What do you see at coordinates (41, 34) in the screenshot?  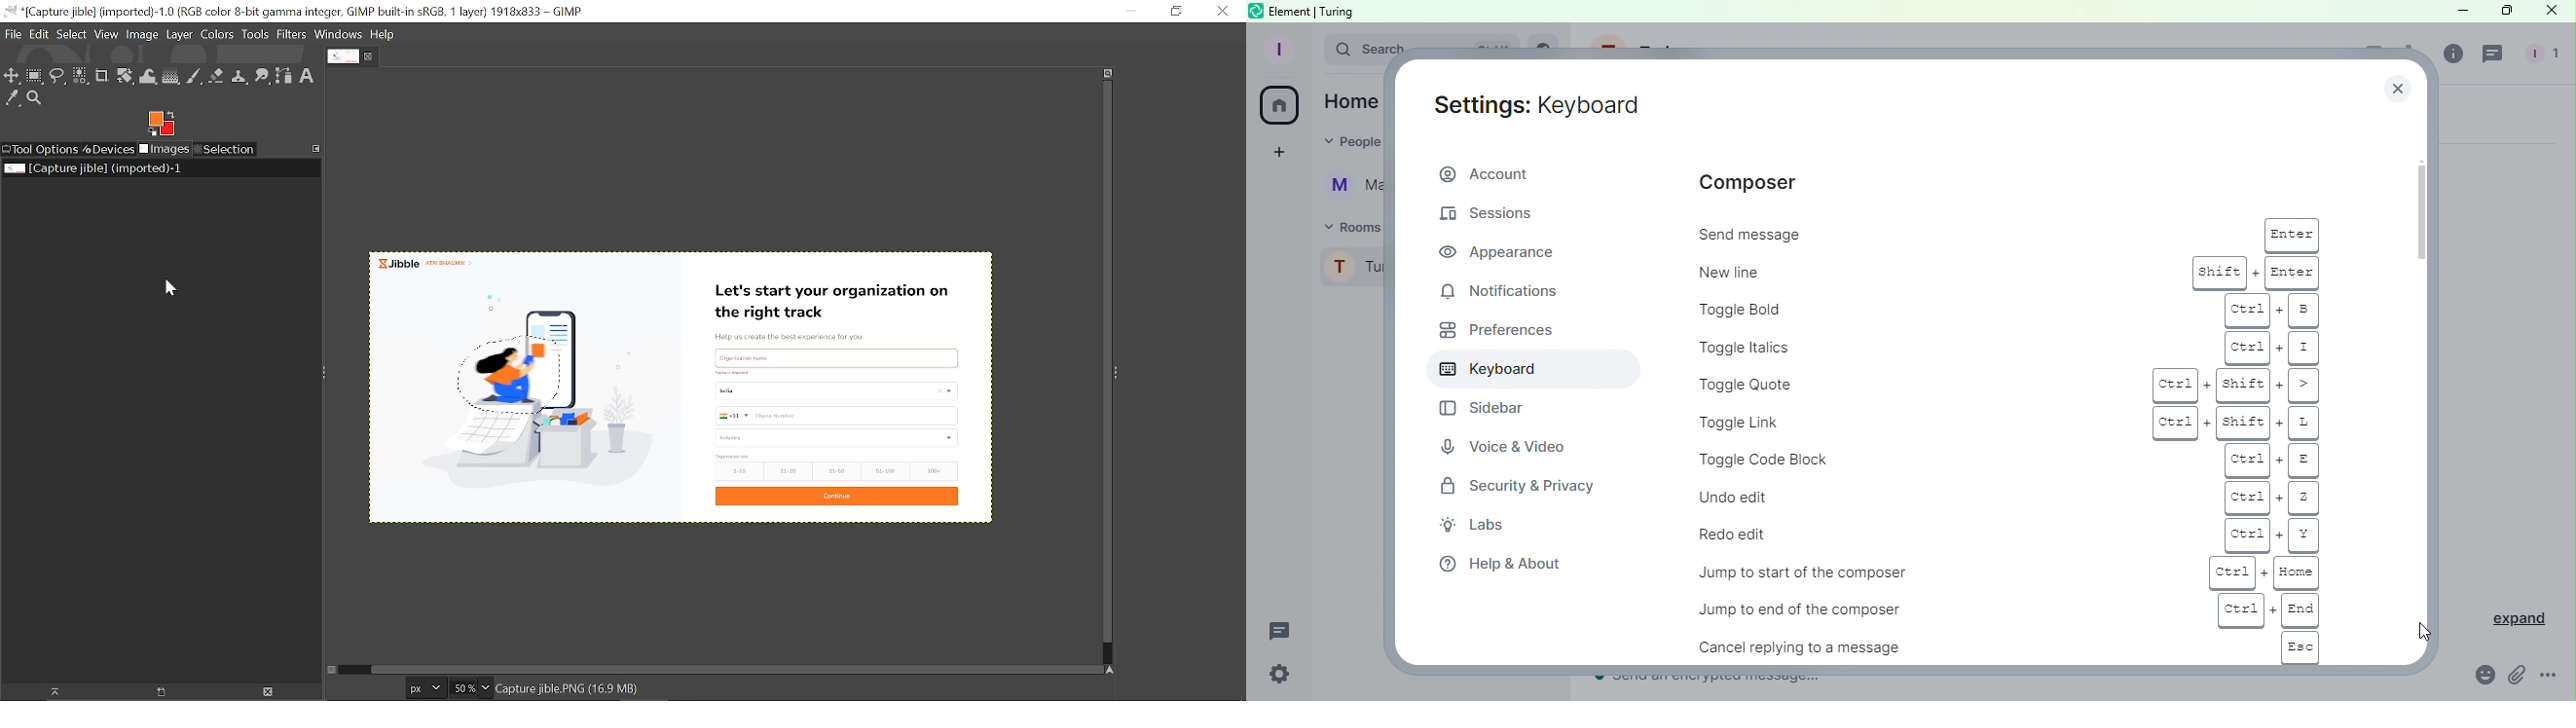 I see `Edit` at bounding box center [41, 34].